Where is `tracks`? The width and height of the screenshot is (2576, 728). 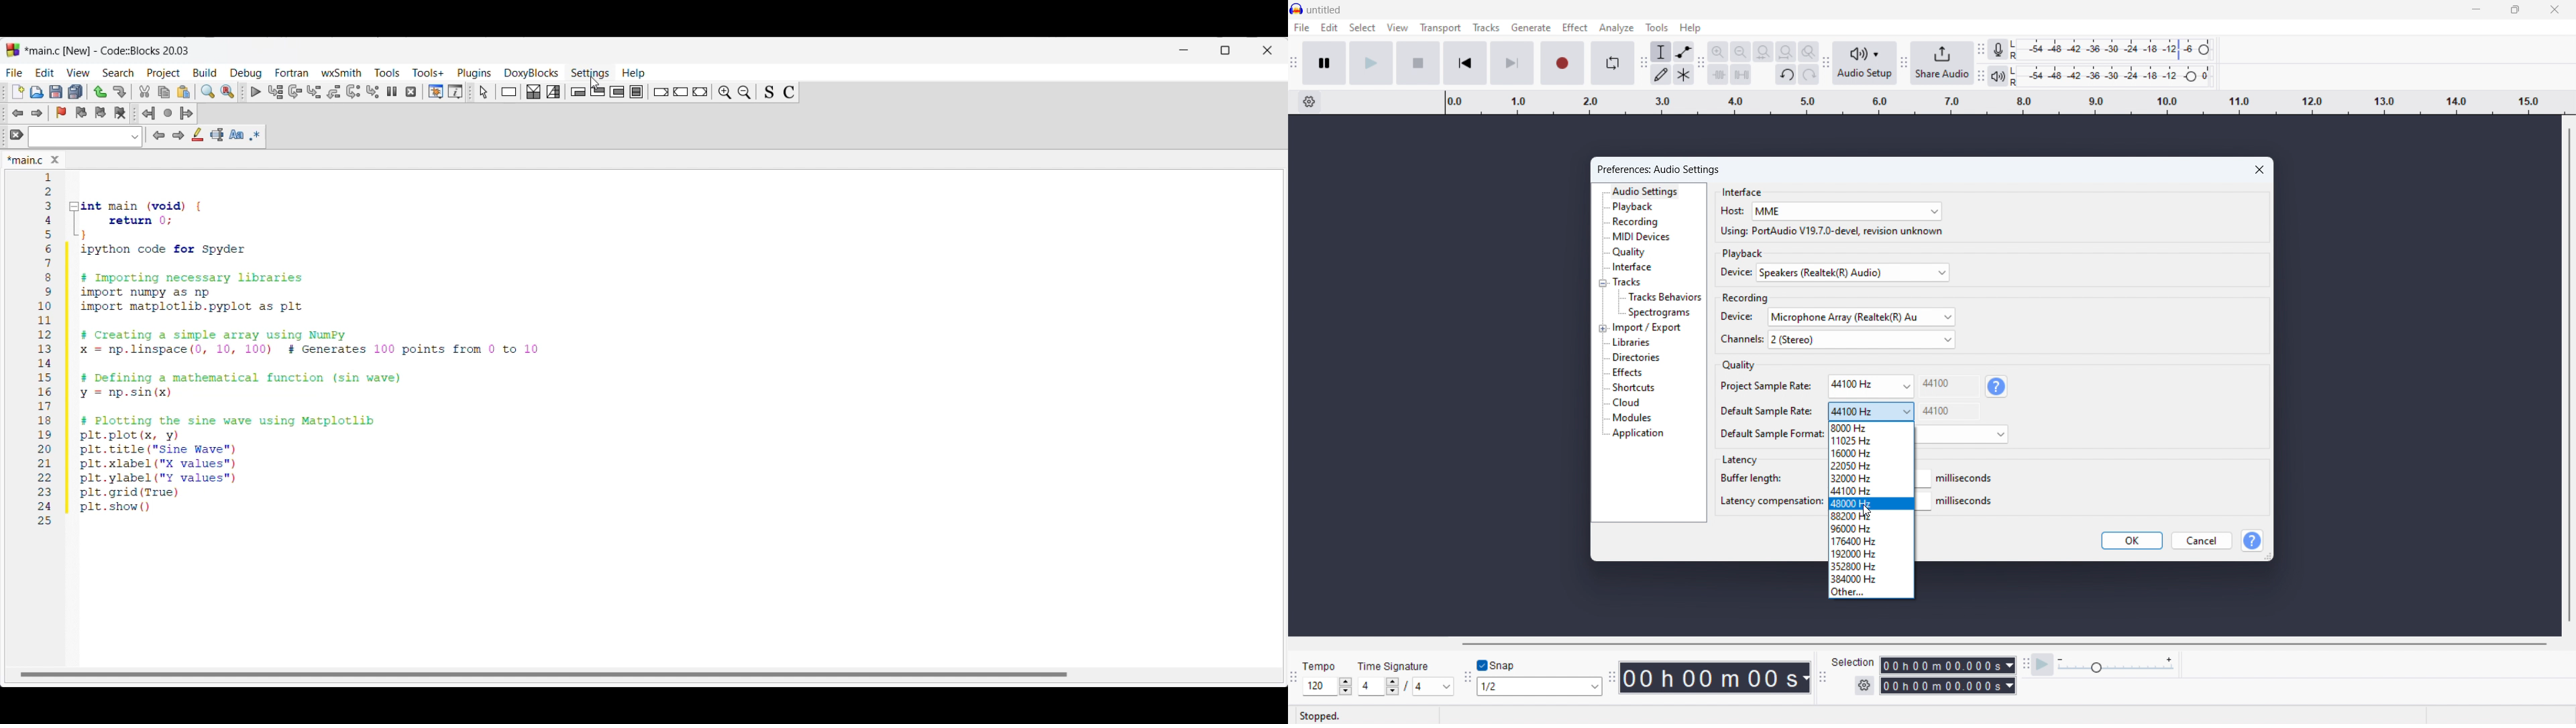
tracks is located at coordinates (1487, 27).